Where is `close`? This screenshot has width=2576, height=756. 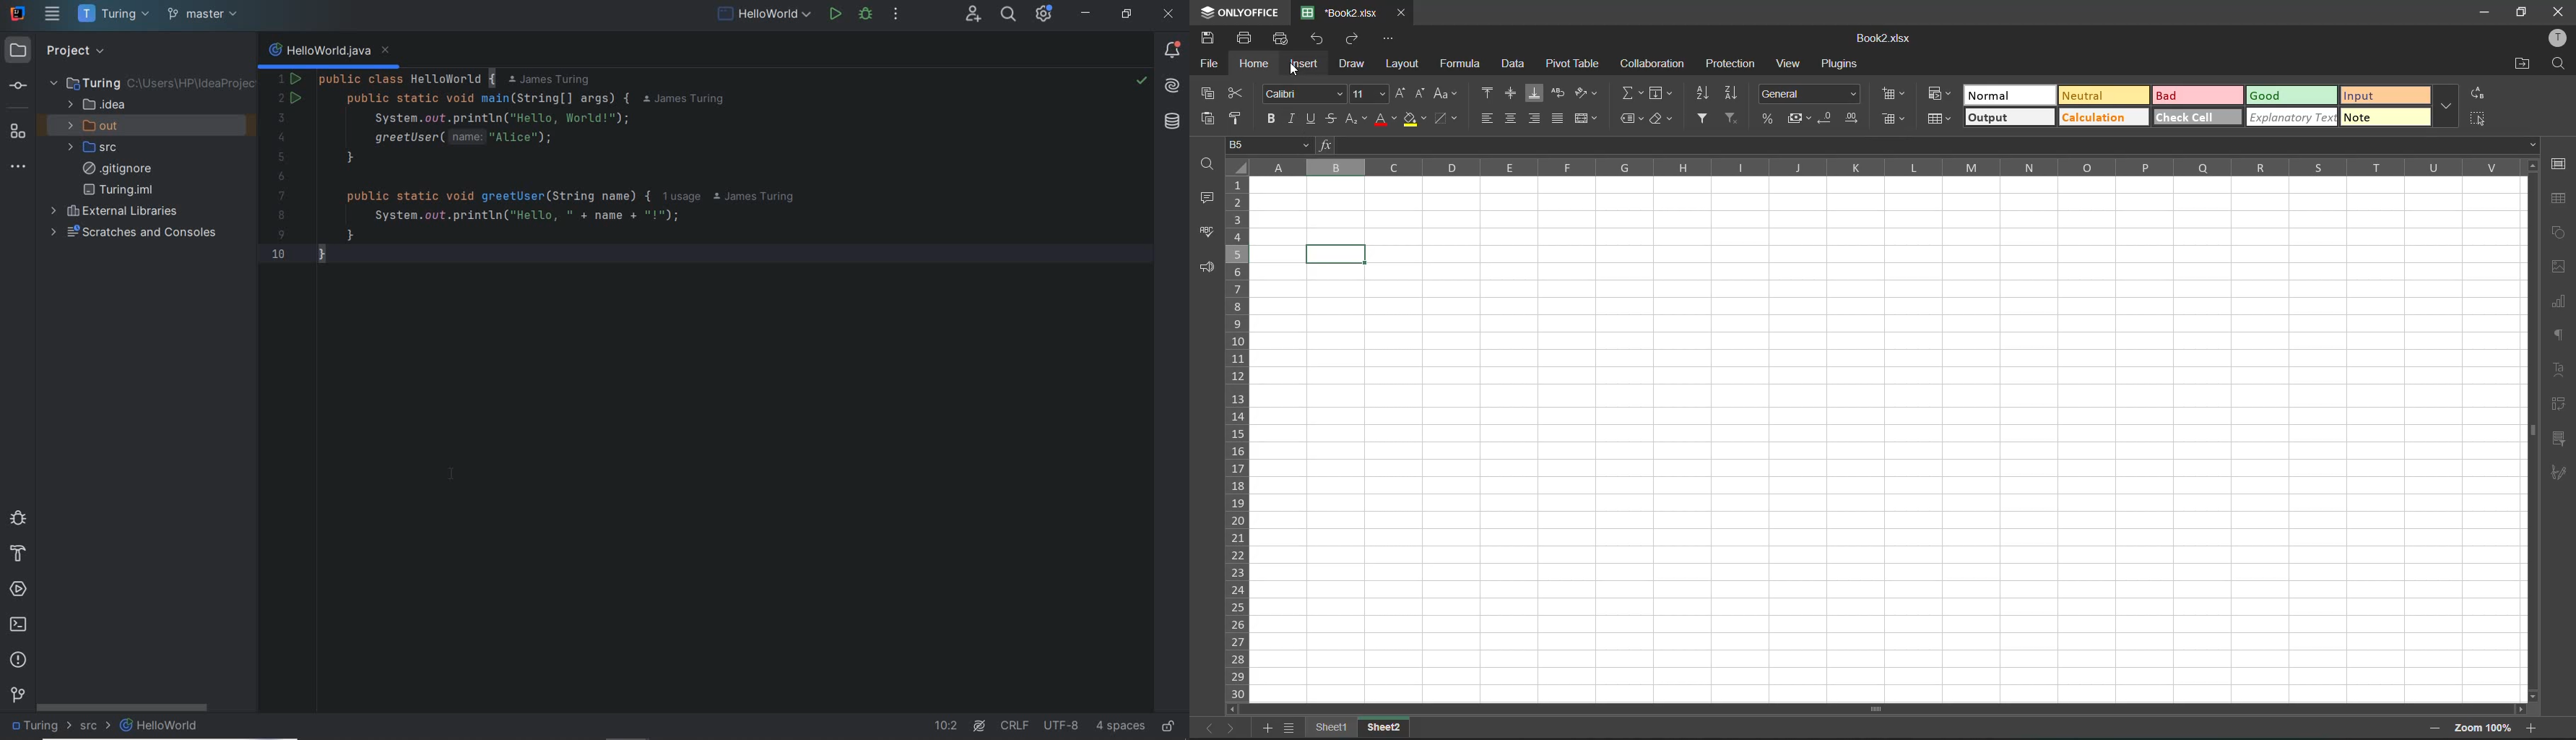 close is located at coordinates (2559, 10).